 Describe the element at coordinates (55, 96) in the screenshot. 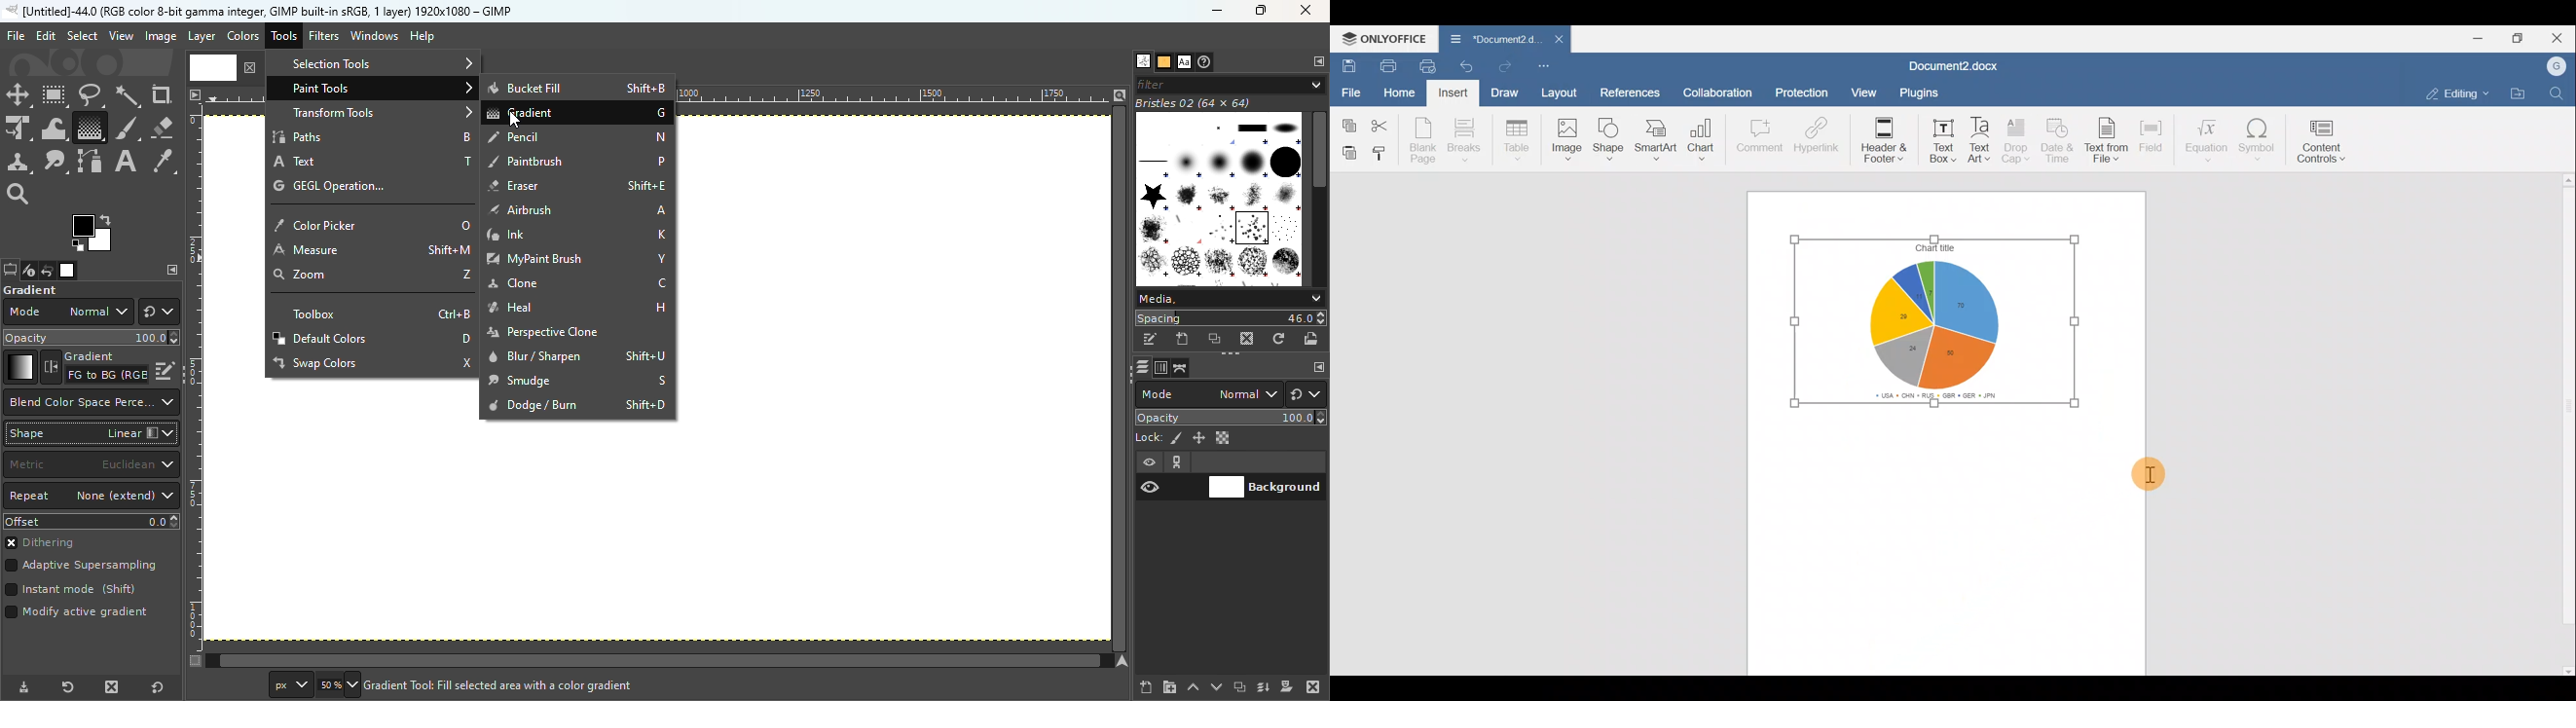

I see `Rectangle select tool` at that location.